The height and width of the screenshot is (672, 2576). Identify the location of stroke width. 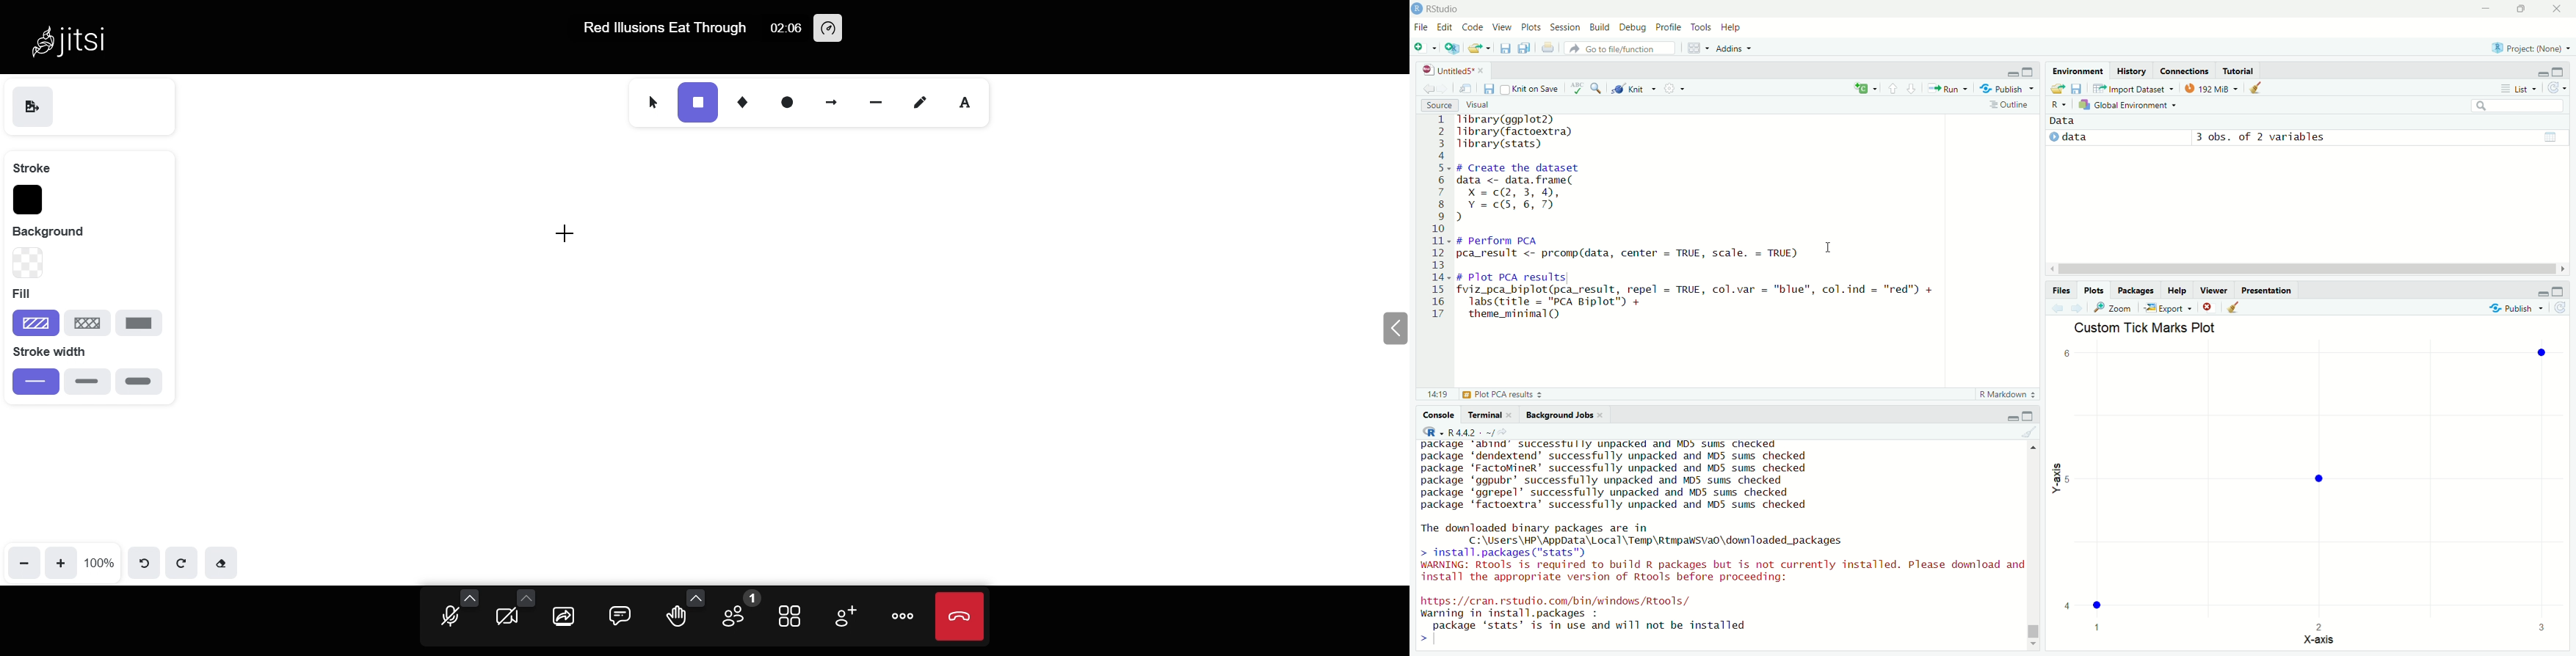
(61, 351).